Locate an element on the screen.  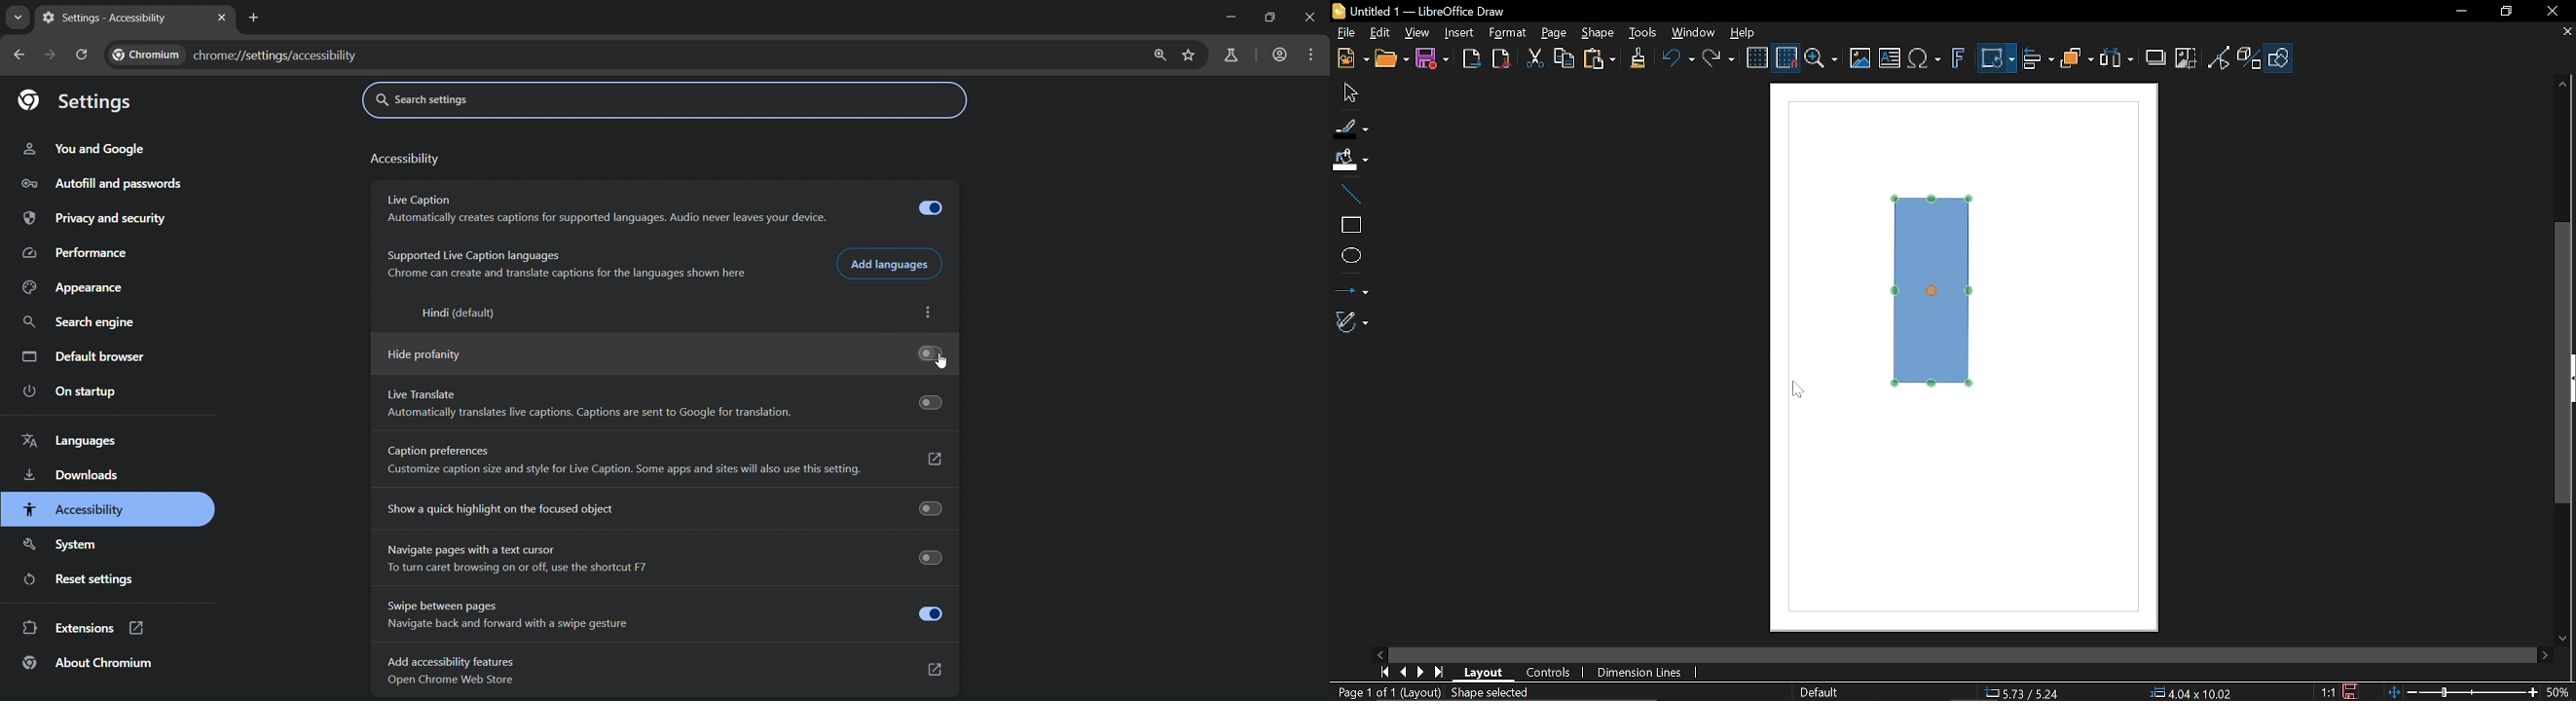
MOve left is located at coordinates (1380, 653).